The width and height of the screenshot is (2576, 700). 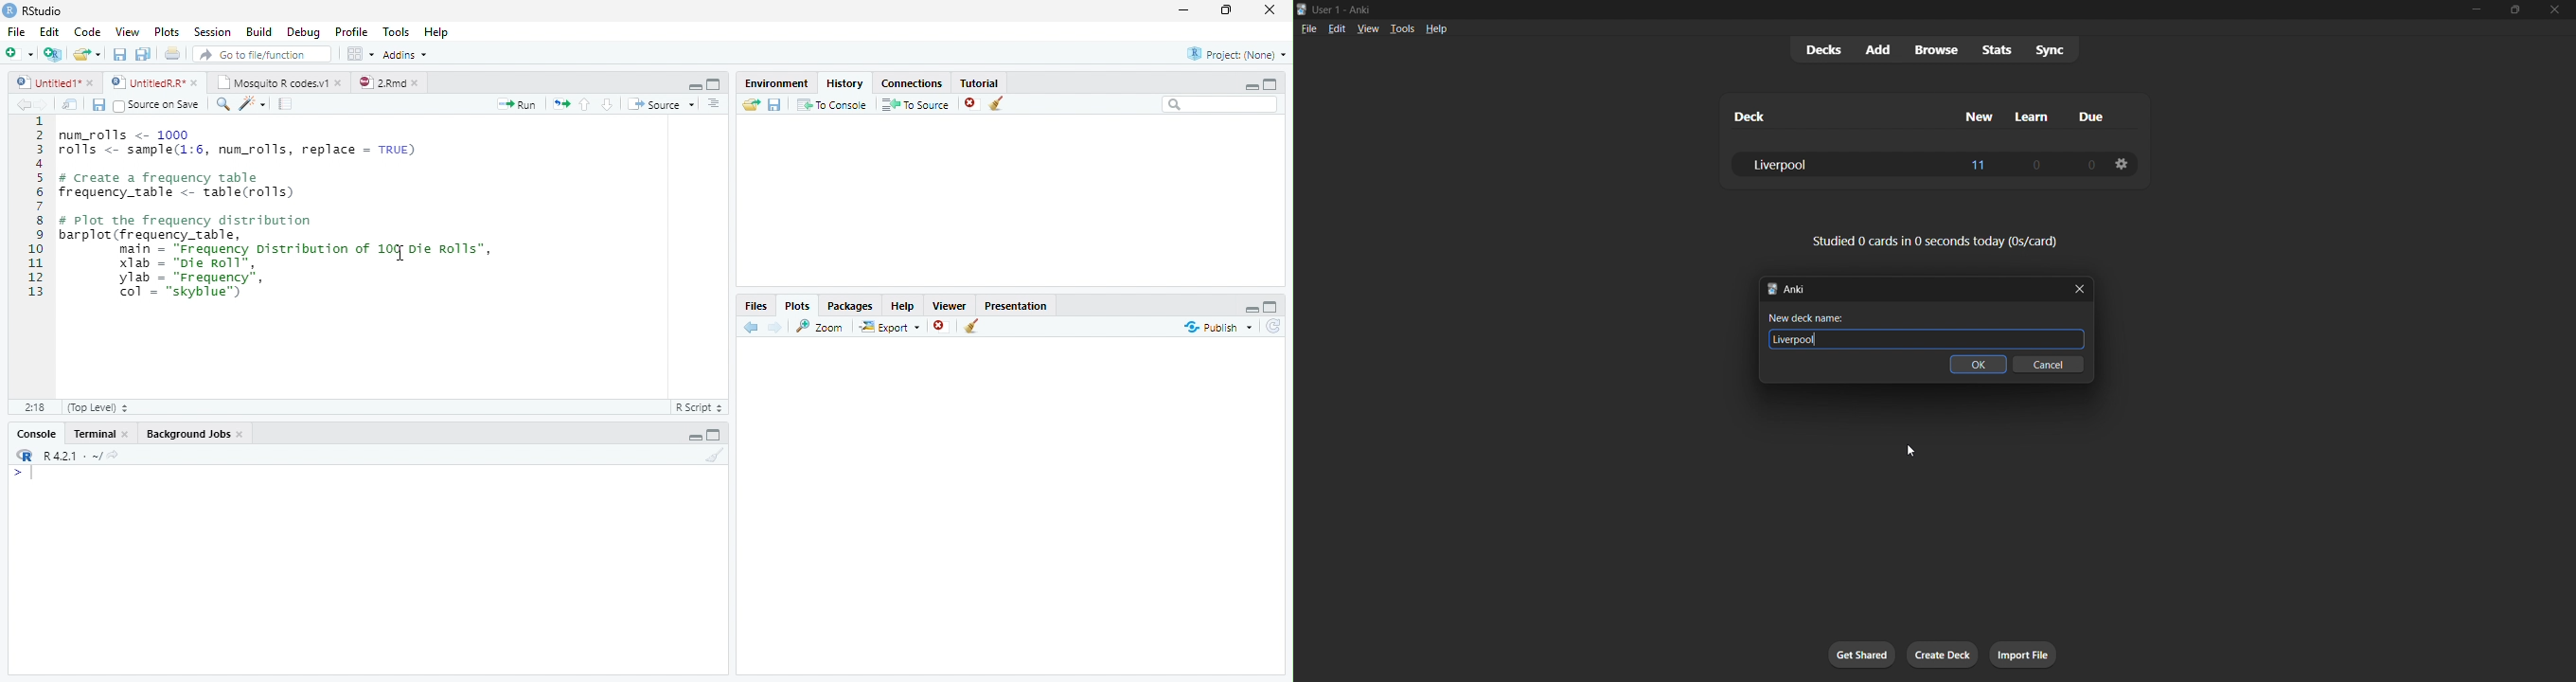 I want to click on Plots, so click(x=798, y=304).